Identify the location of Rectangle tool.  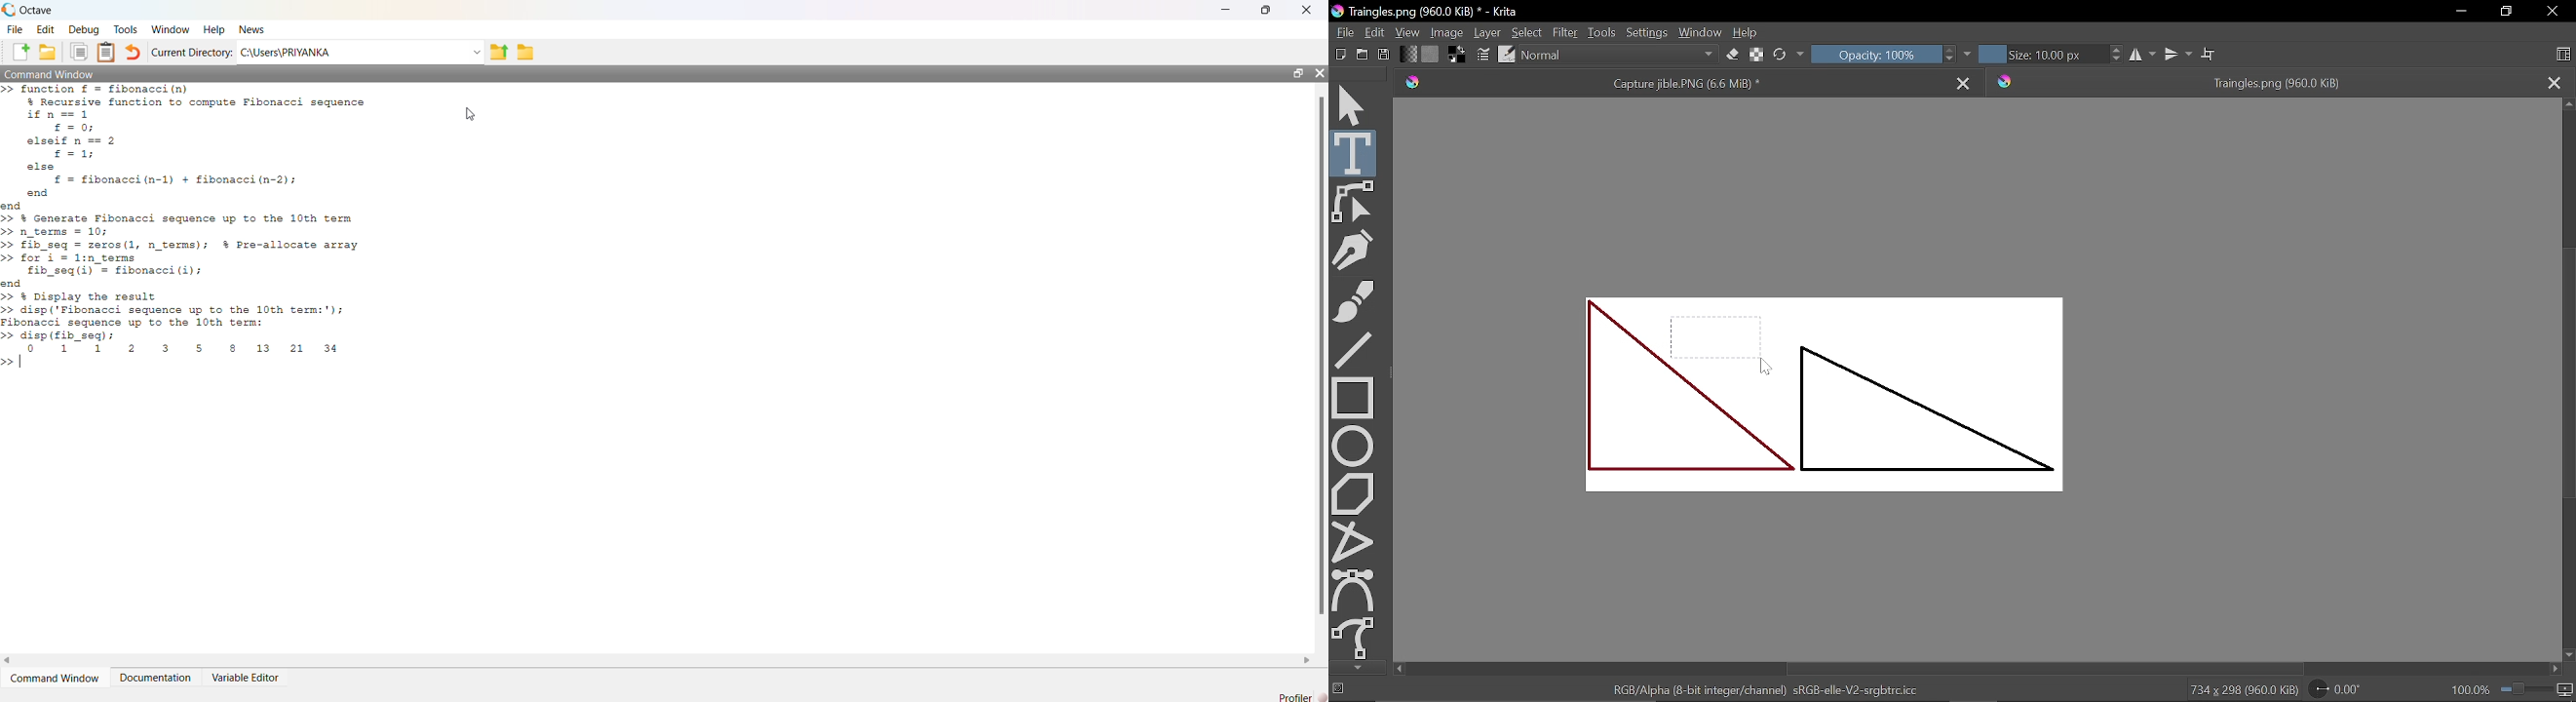
(1353, 396).